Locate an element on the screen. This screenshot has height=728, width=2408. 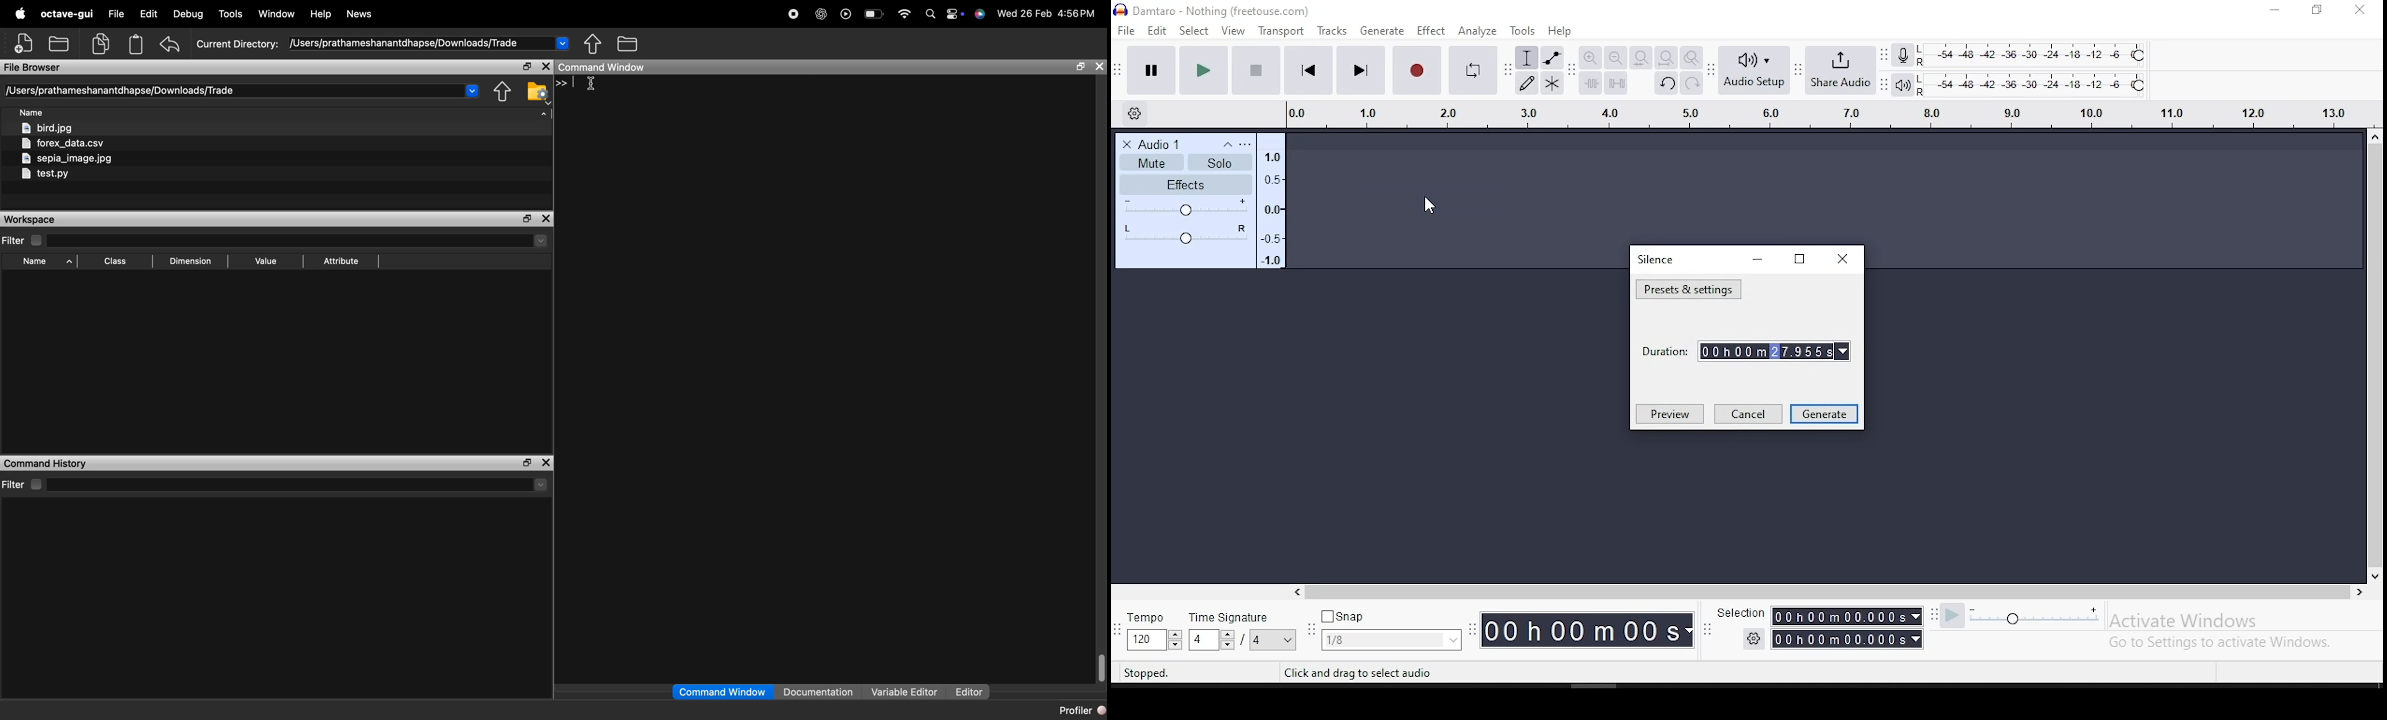
icon and file name is located at coordinates (1212, 10).